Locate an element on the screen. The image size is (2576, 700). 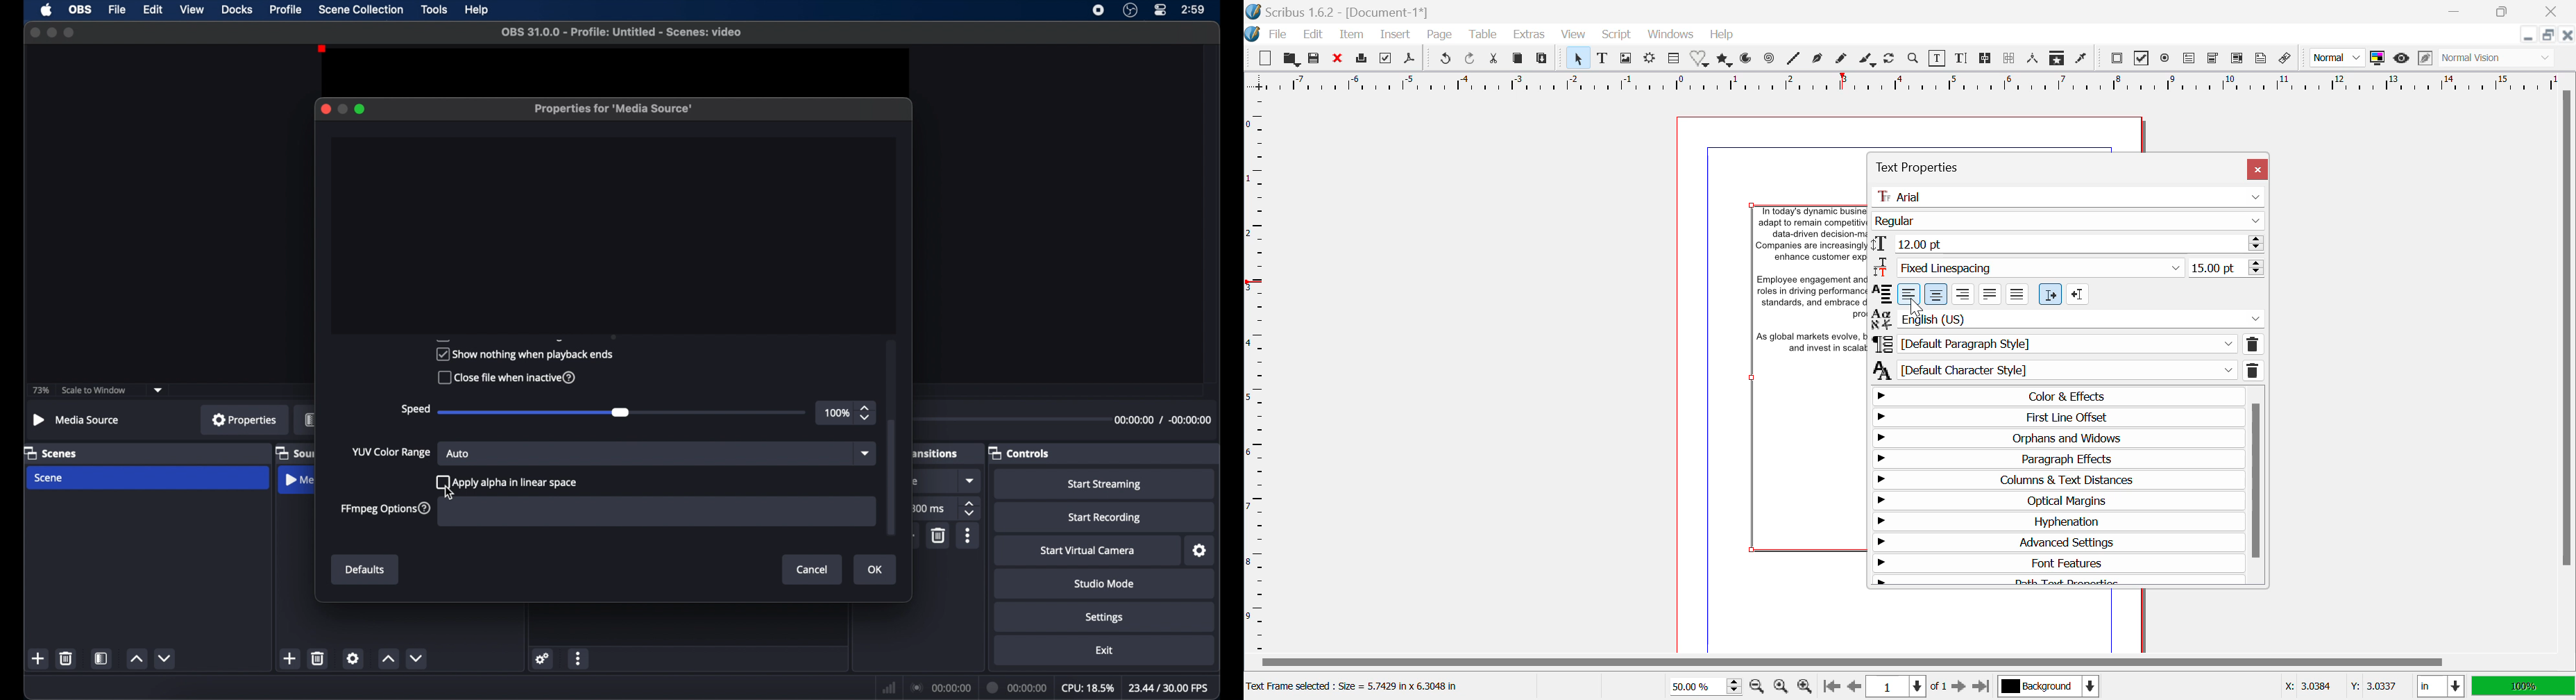
dropdown is located at coordinates (971, 480).